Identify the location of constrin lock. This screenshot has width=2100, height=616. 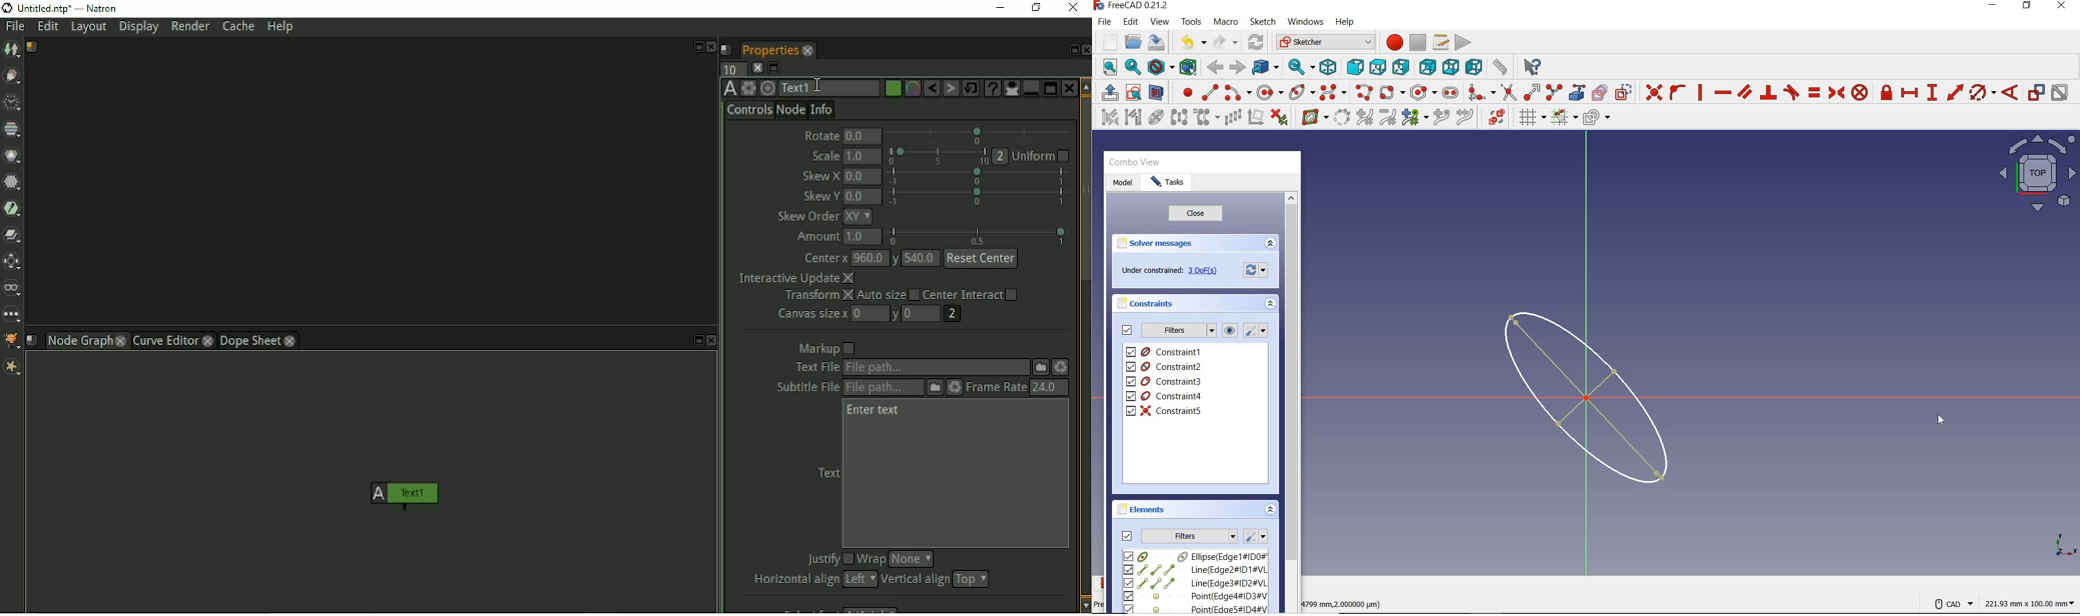
(1887, 92).